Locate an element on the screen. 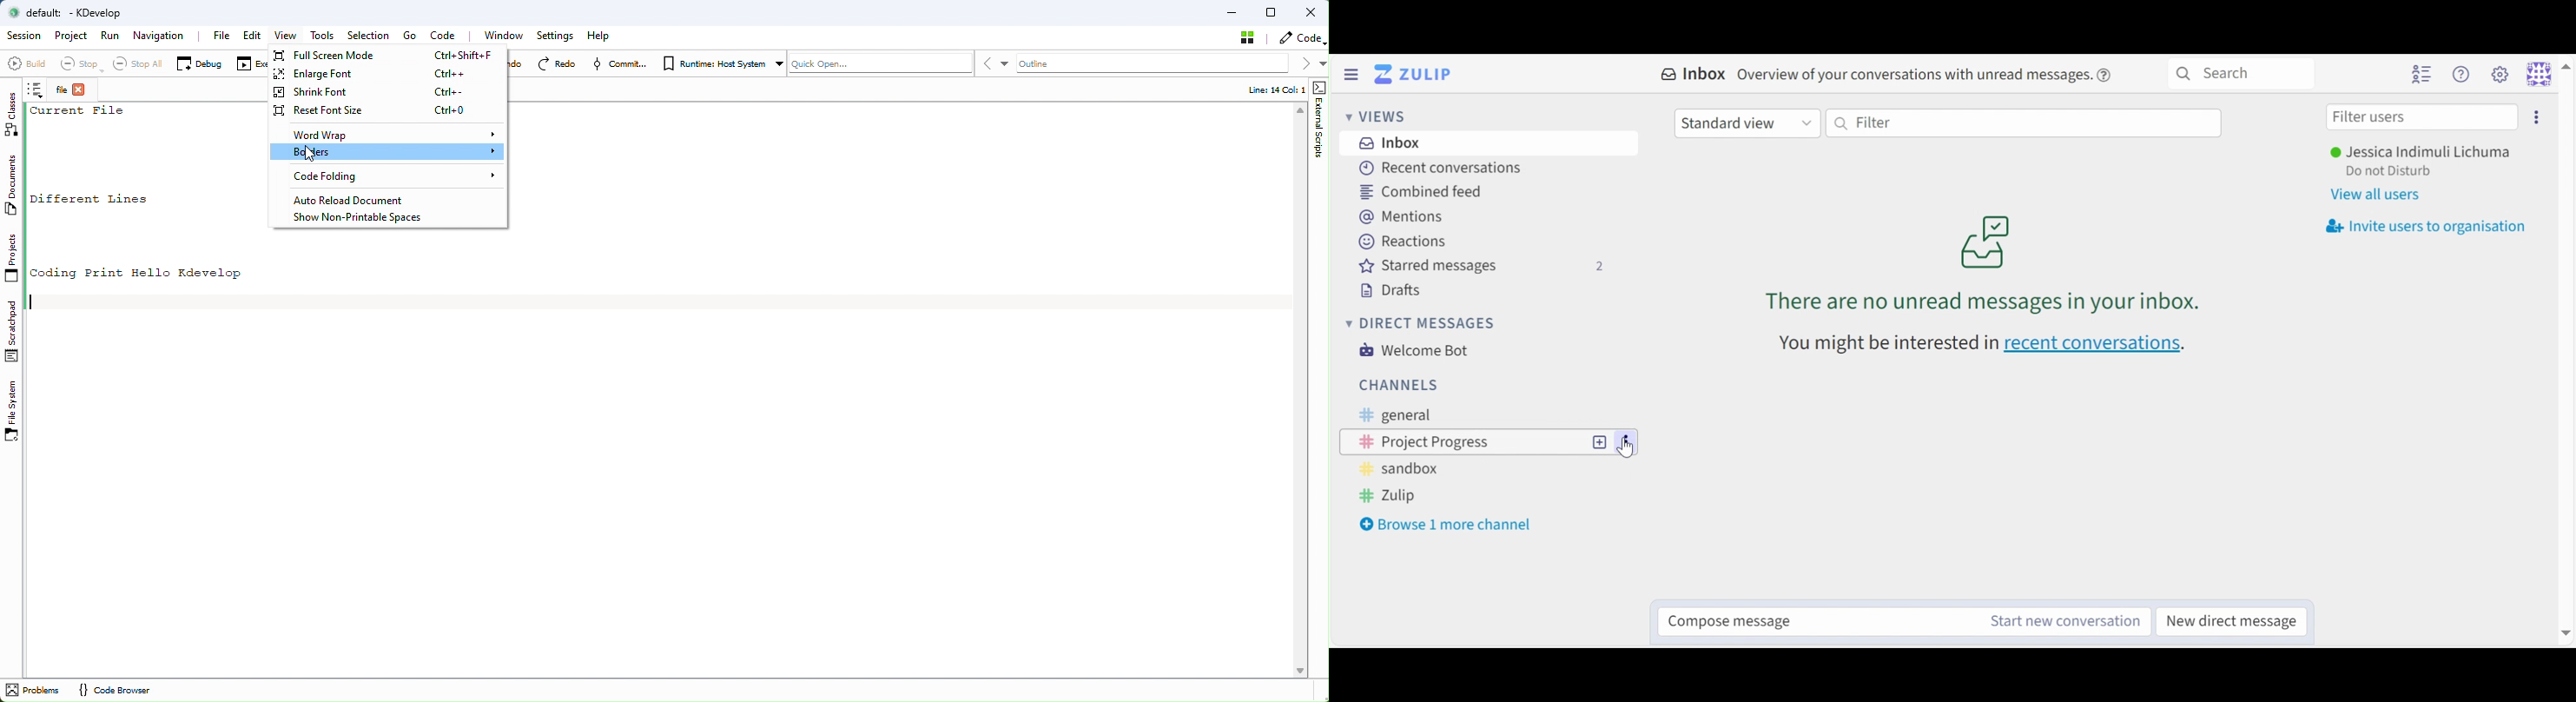 The width and height of the screenshot is (2576, 728). recent conversations is located at coordinates (1990, 343).